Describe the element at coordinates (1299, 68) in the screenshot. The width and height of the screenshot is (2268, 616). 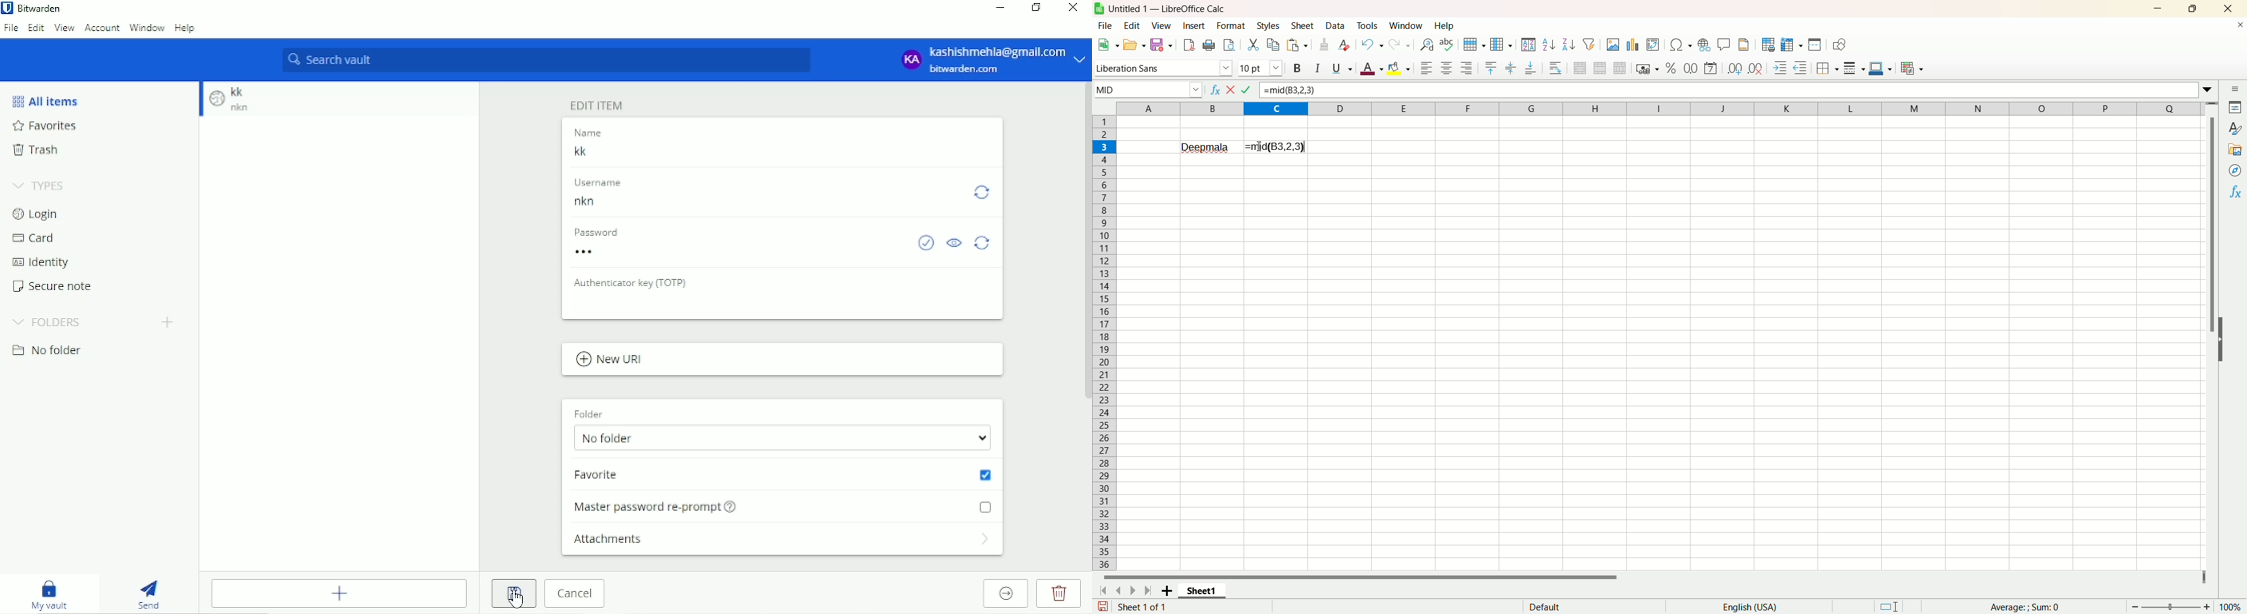
I see `Bold` at that location.